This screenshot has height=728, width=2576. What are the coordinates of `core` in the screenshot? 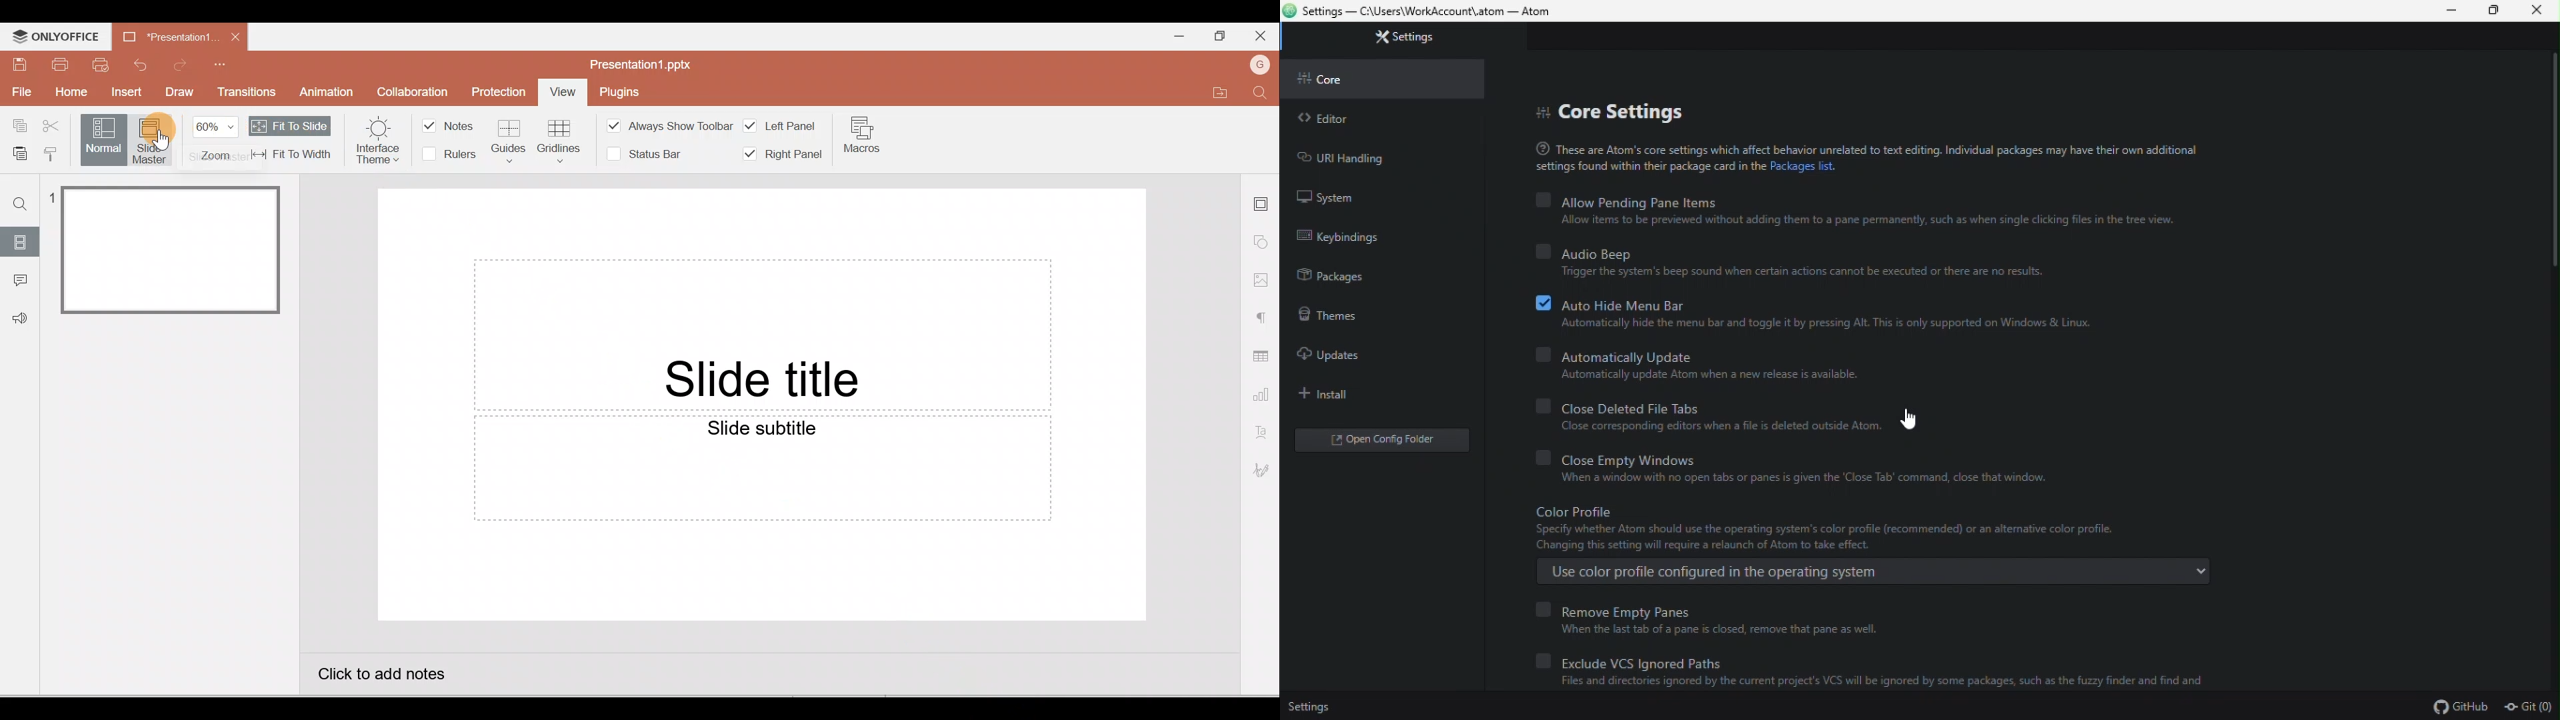 It's located at (1383, 77).